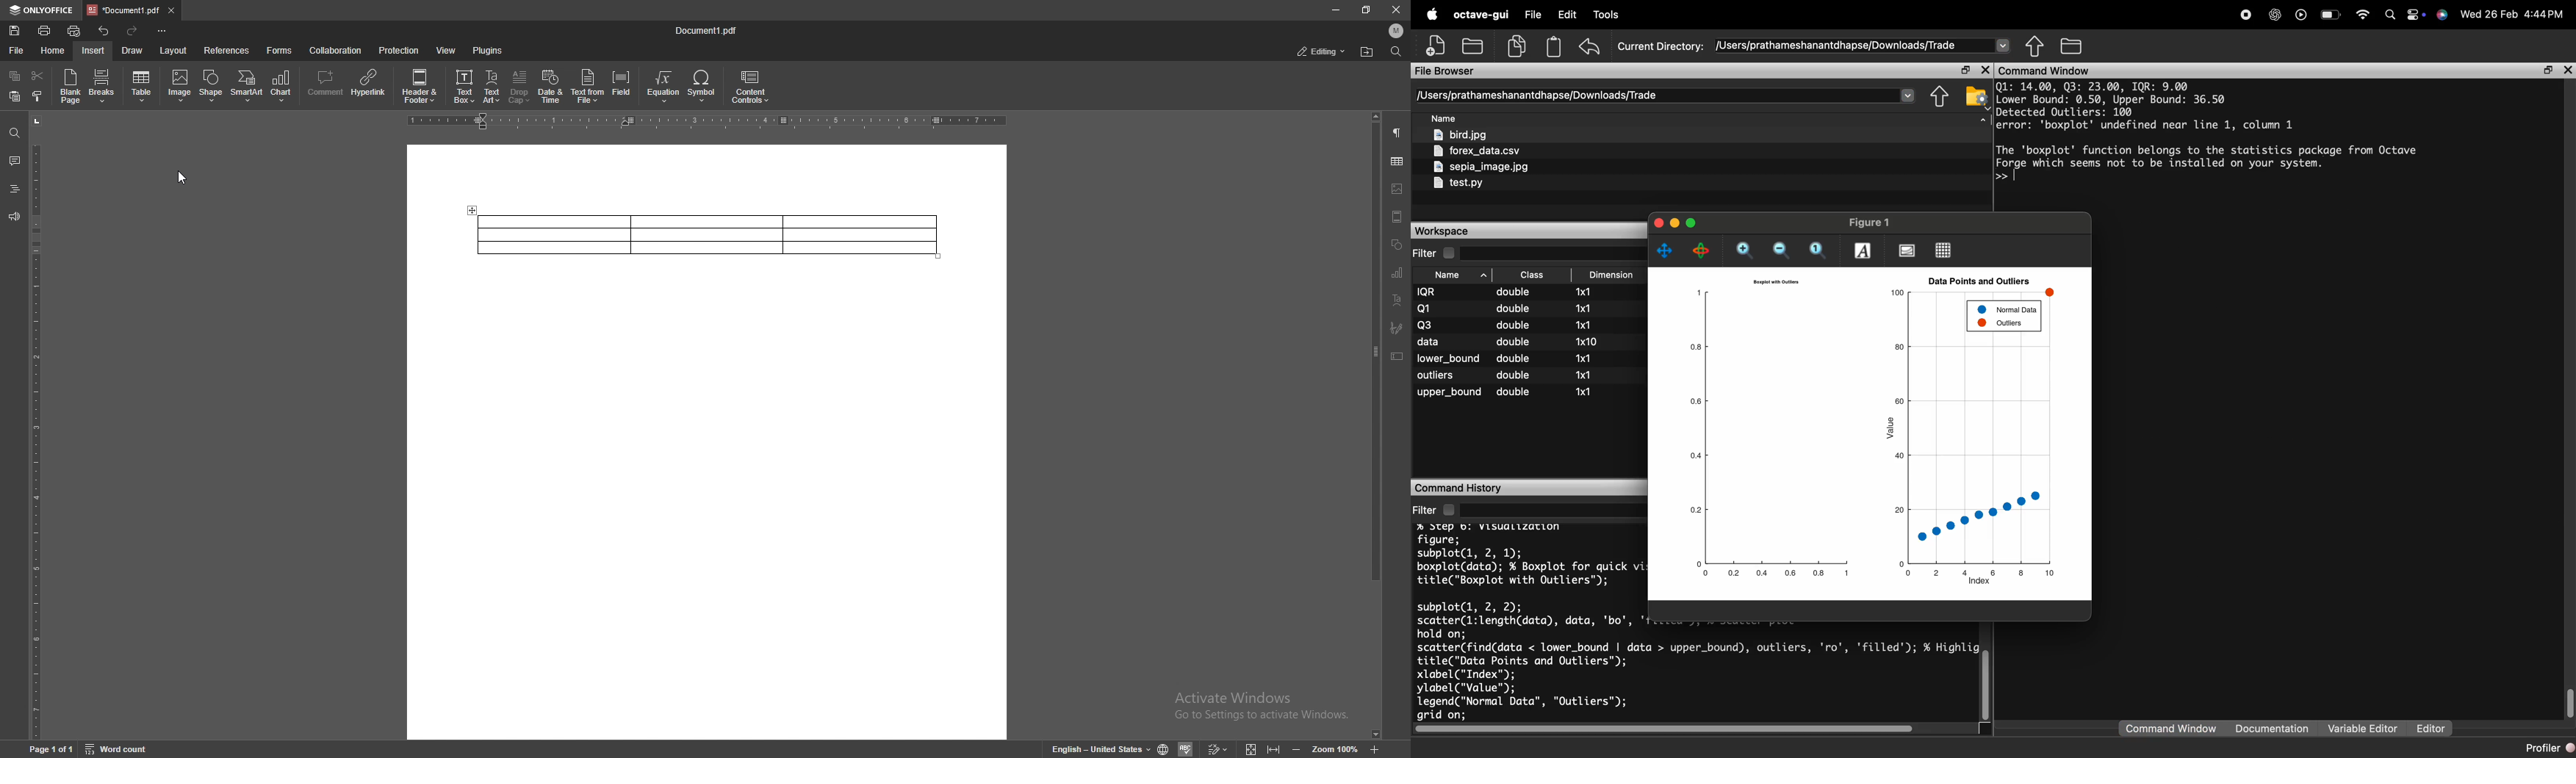 The height and width of the screenshot is (784, 2576). What do you see at coordinates (1164, 748) in the screenshot?
I see `change doc language` at bounding box center [1164, 748].